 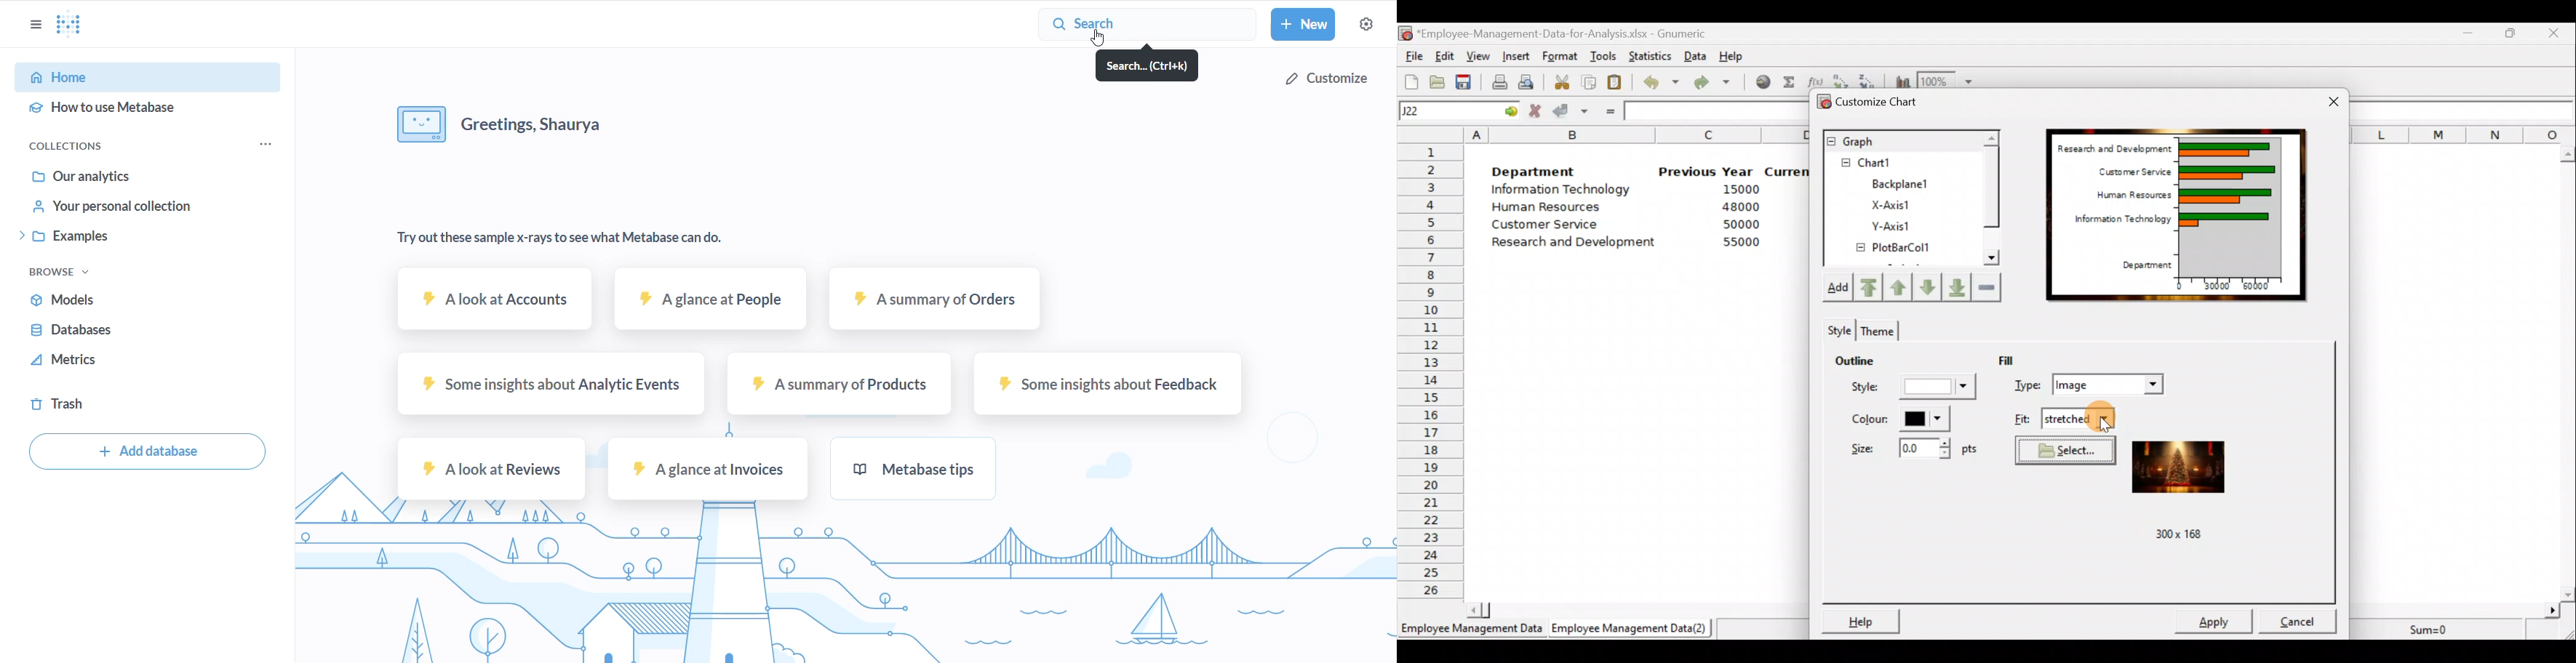 What do you see at coordinates (1880, 328) in the screenshot?
I see `Theme` at bounding box center [1880, 328].